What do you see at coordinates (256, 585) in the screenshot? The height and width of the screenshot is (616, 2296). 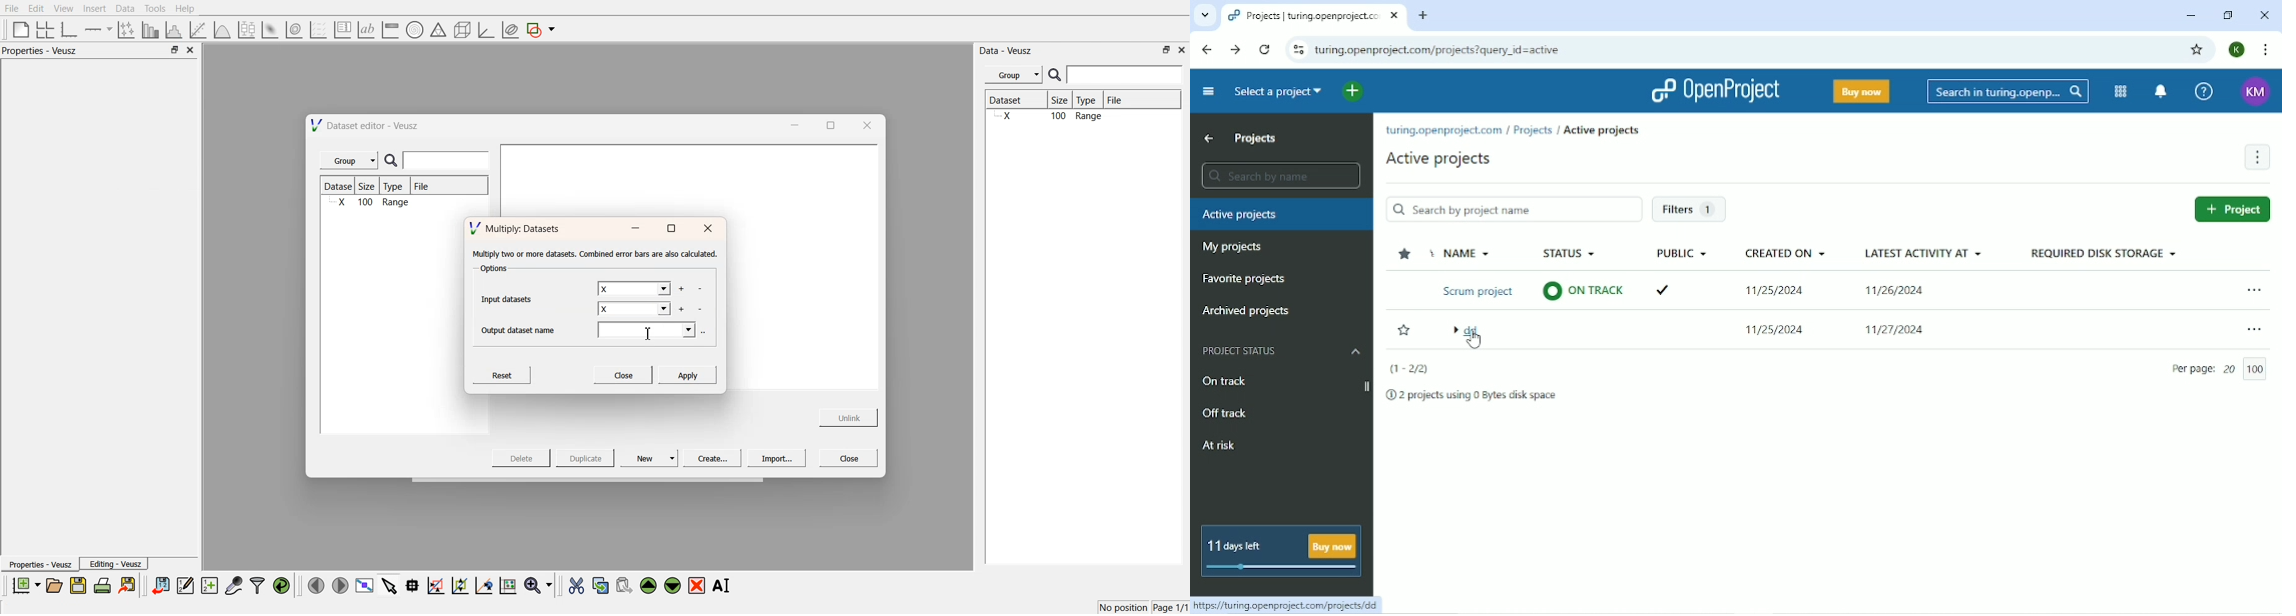 I see `filters` at bounding box center [256, 585].